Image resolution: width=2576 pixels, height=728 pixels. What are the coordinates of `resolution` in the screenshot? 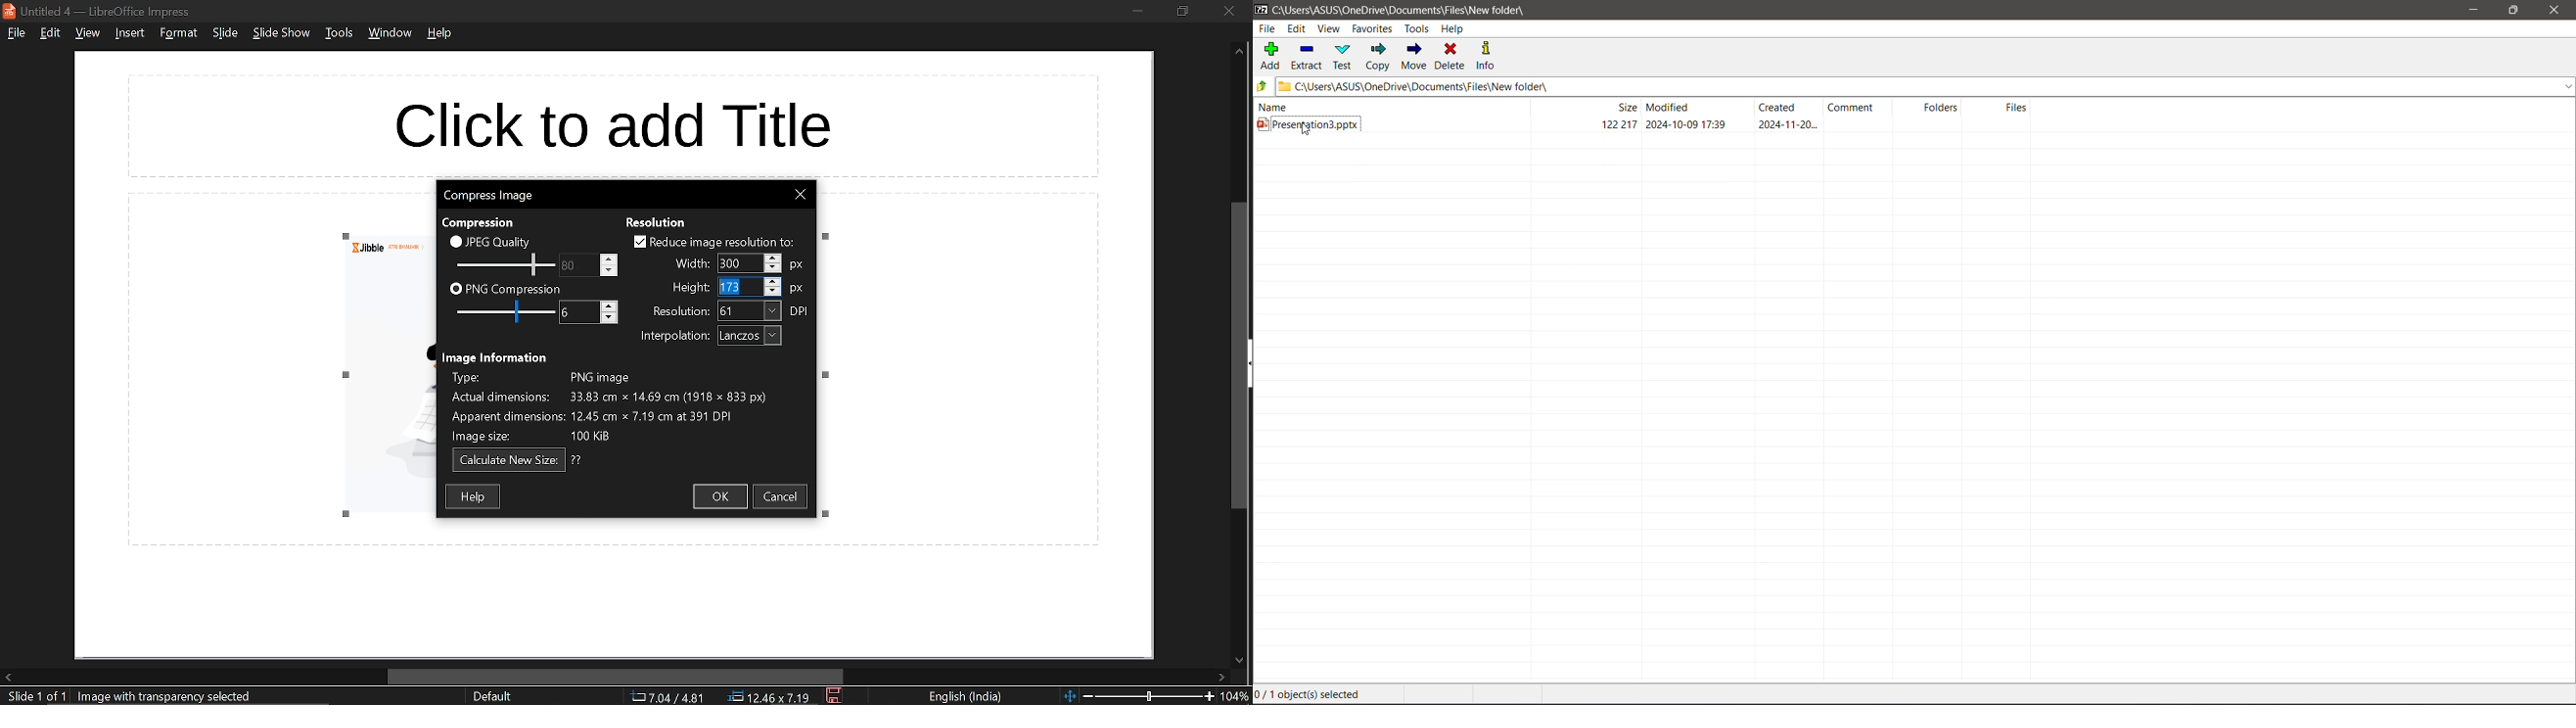 It's located at (750, 311).